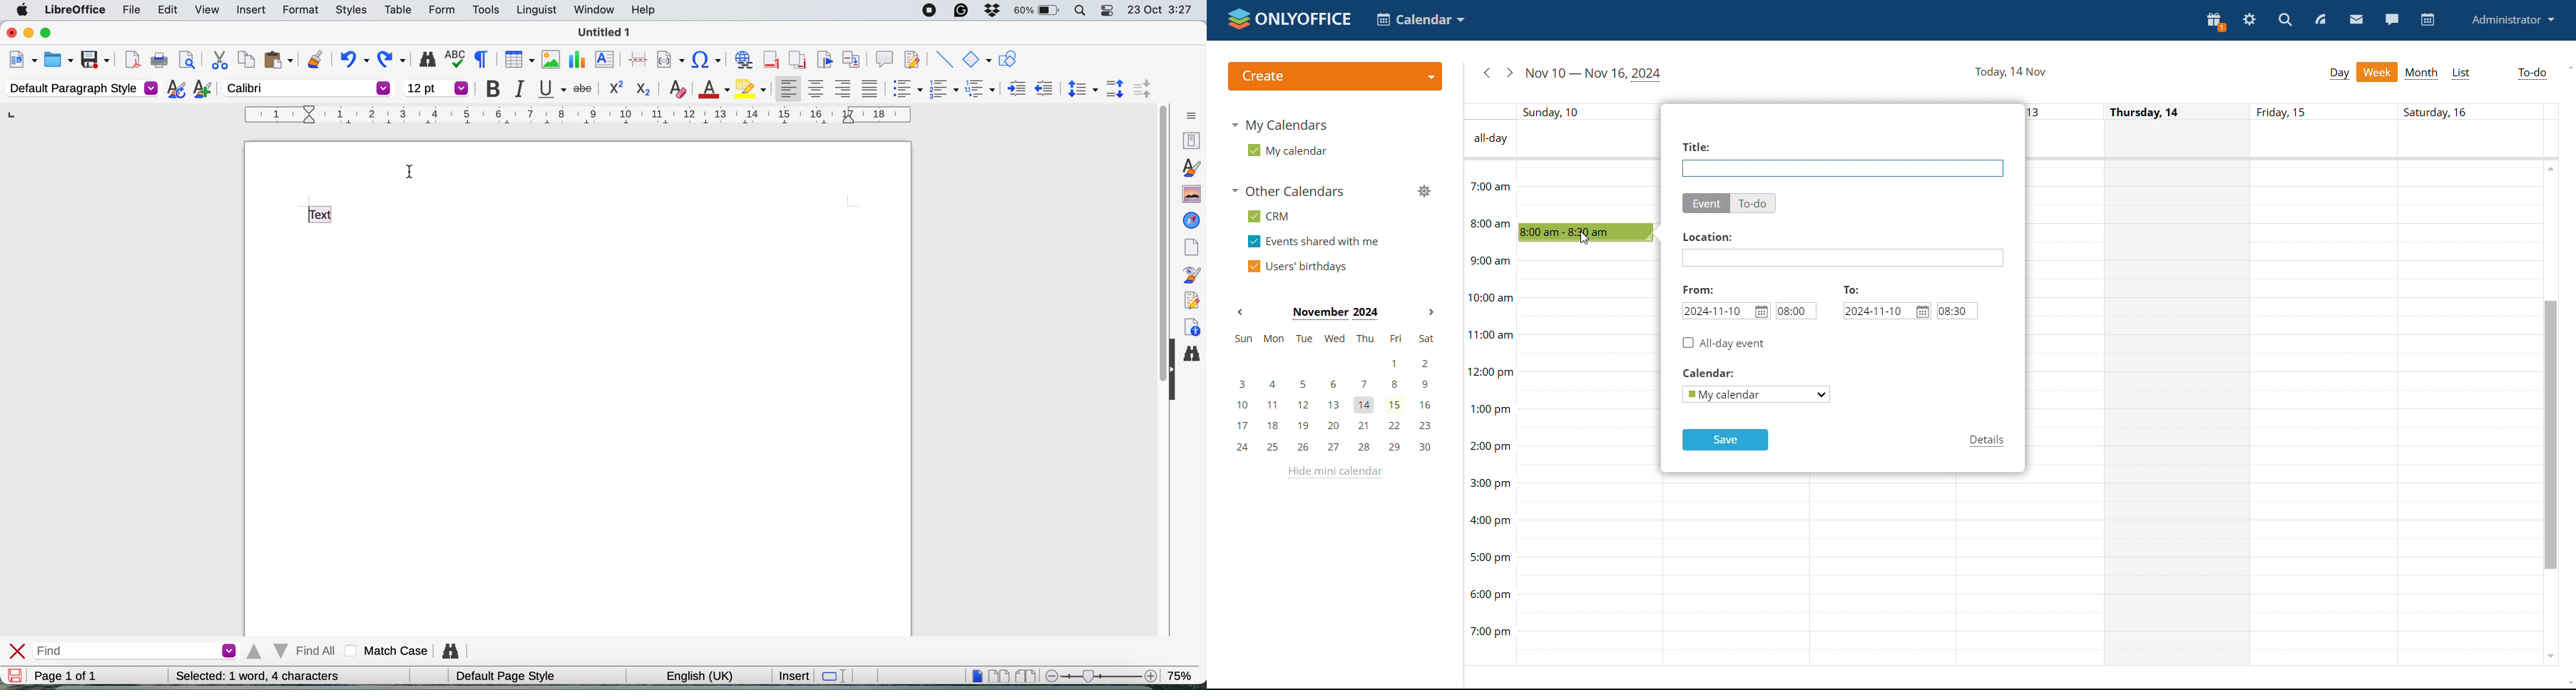 This screenshot has height=700, width=2576. I want to click on underline, so click(550, 90).